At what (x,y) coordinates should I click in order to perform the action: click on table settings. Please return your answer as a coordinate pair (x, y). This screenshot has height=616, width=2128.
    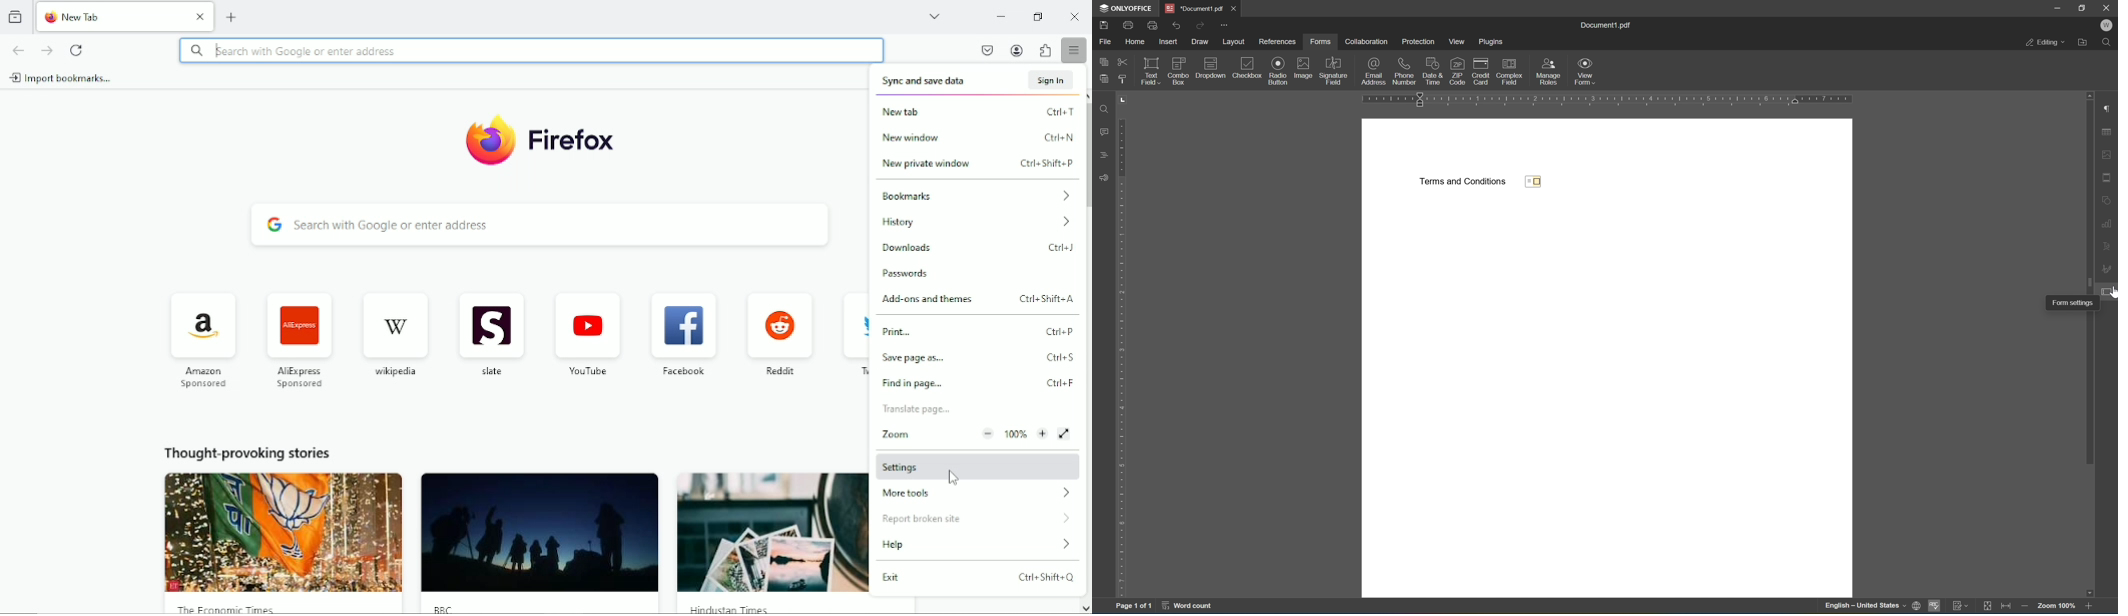
    Looking at the image, I should click on (2109, 131).